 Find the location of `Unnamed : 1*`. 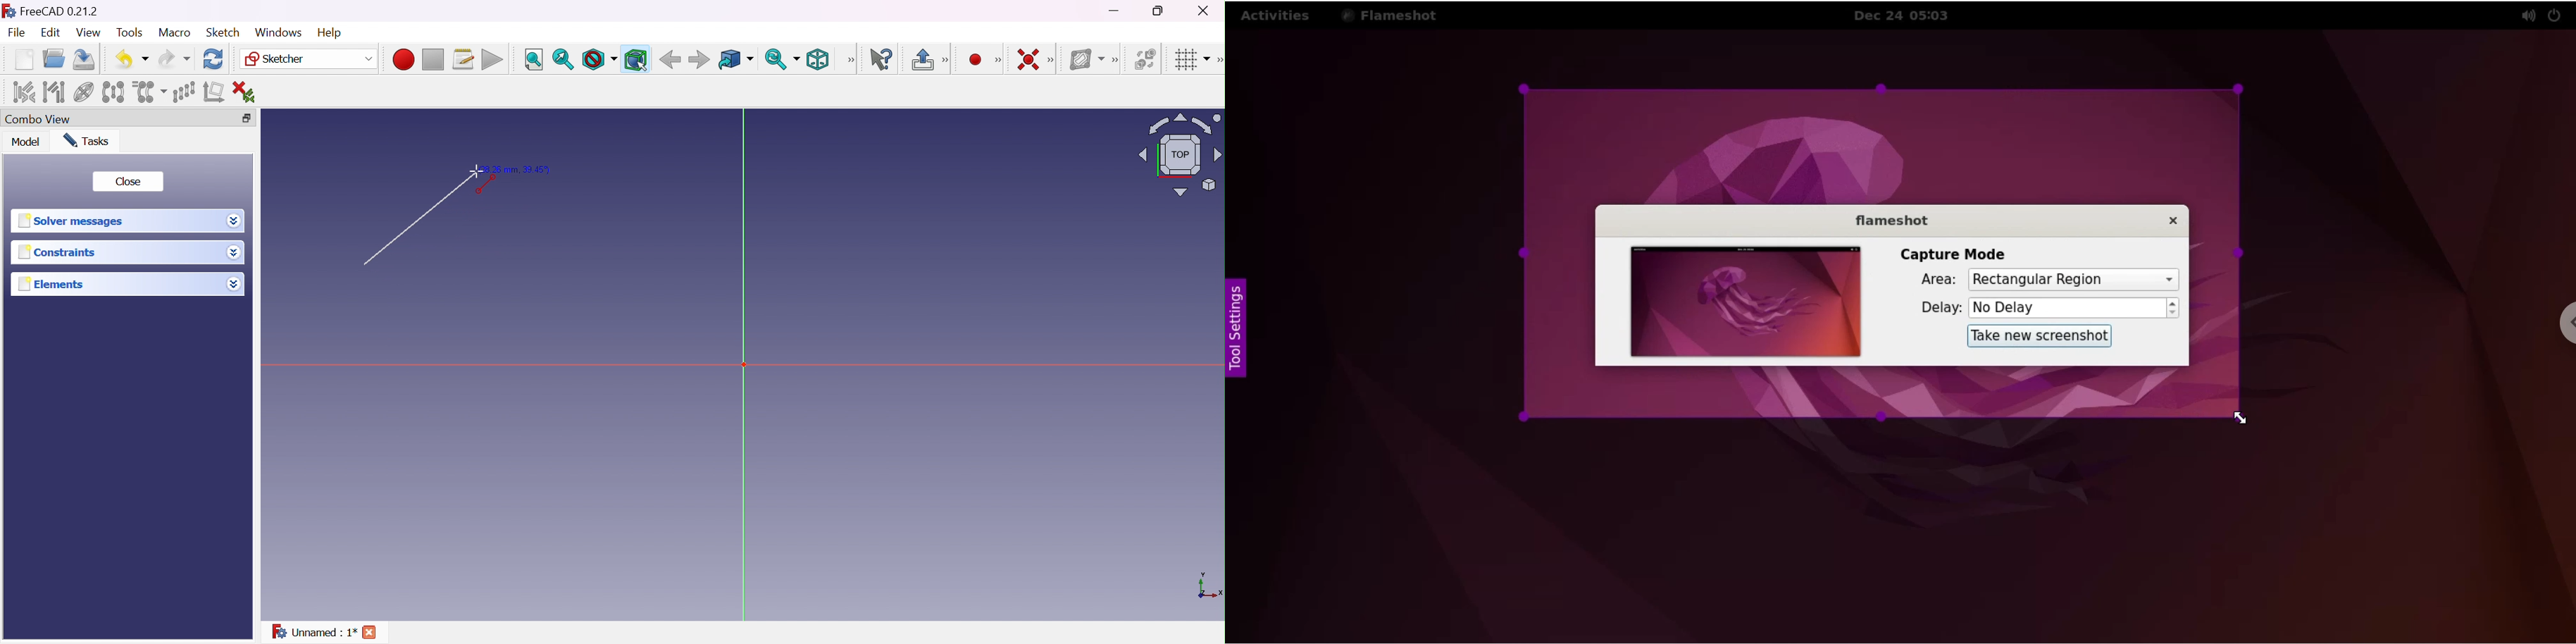

Unnamed : 1* is located at coordinates (314, 634).